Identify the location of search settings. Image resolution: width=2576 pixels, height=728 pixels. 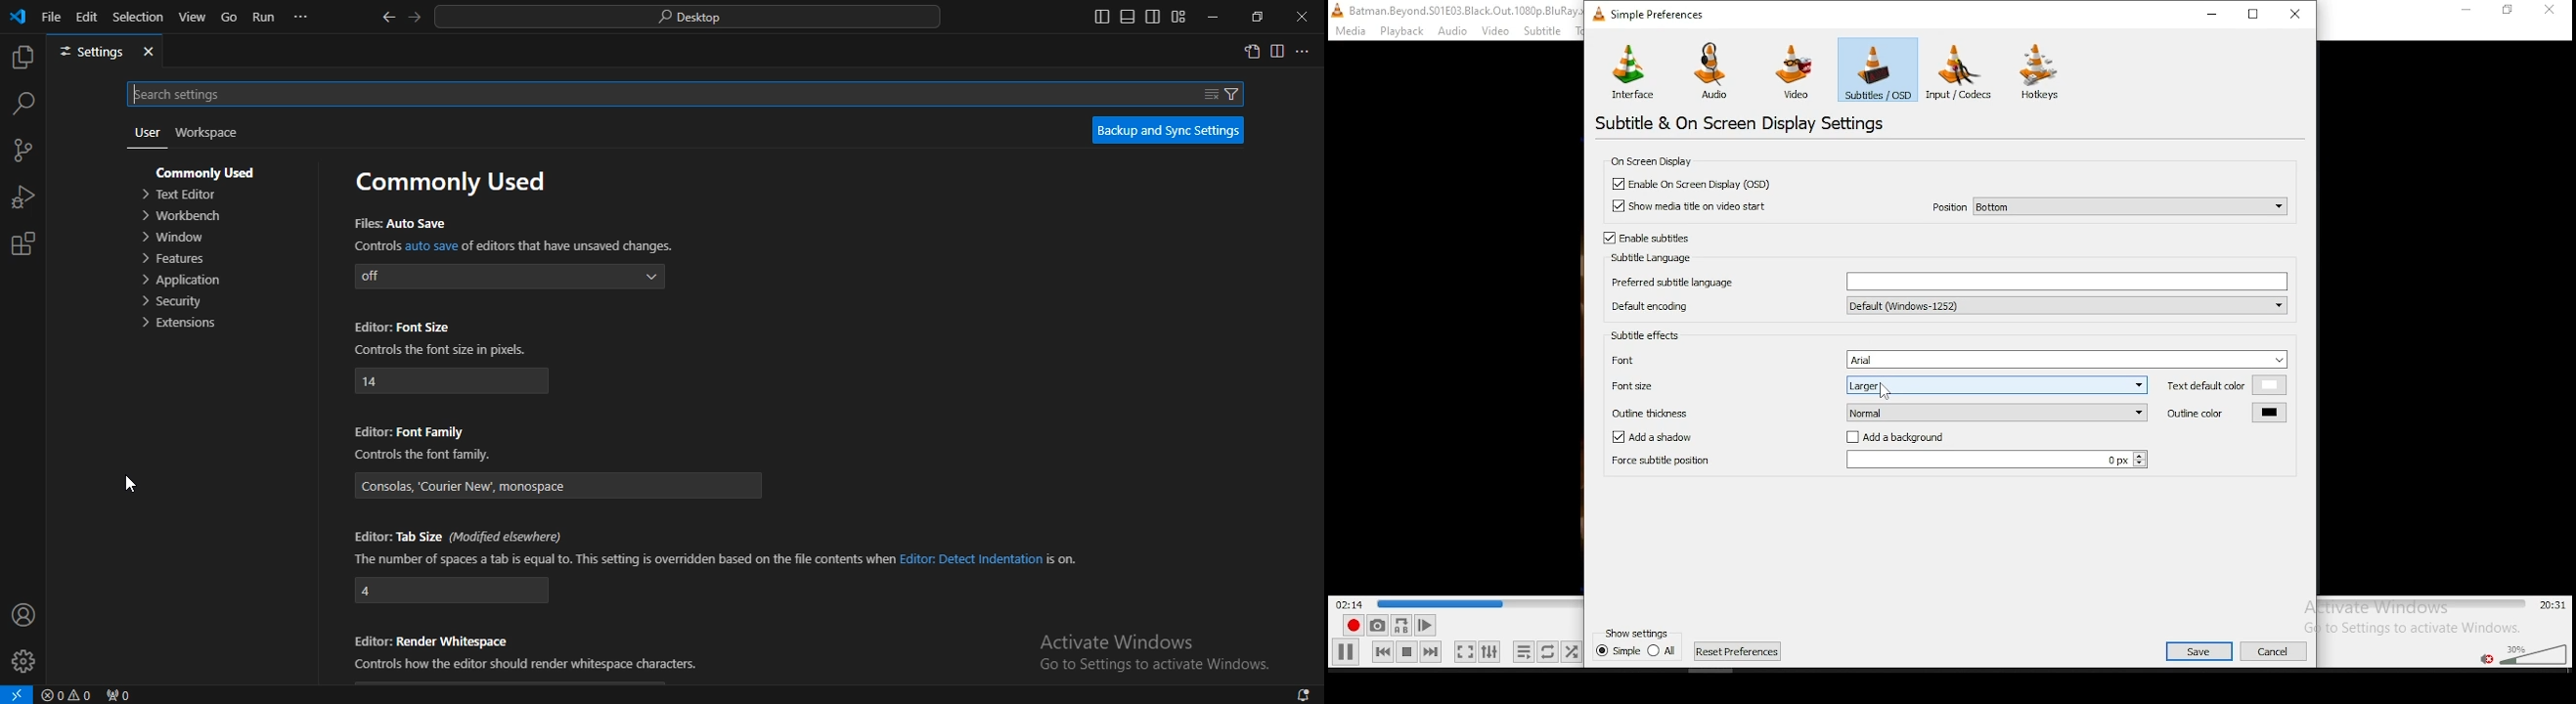
(643, 94).